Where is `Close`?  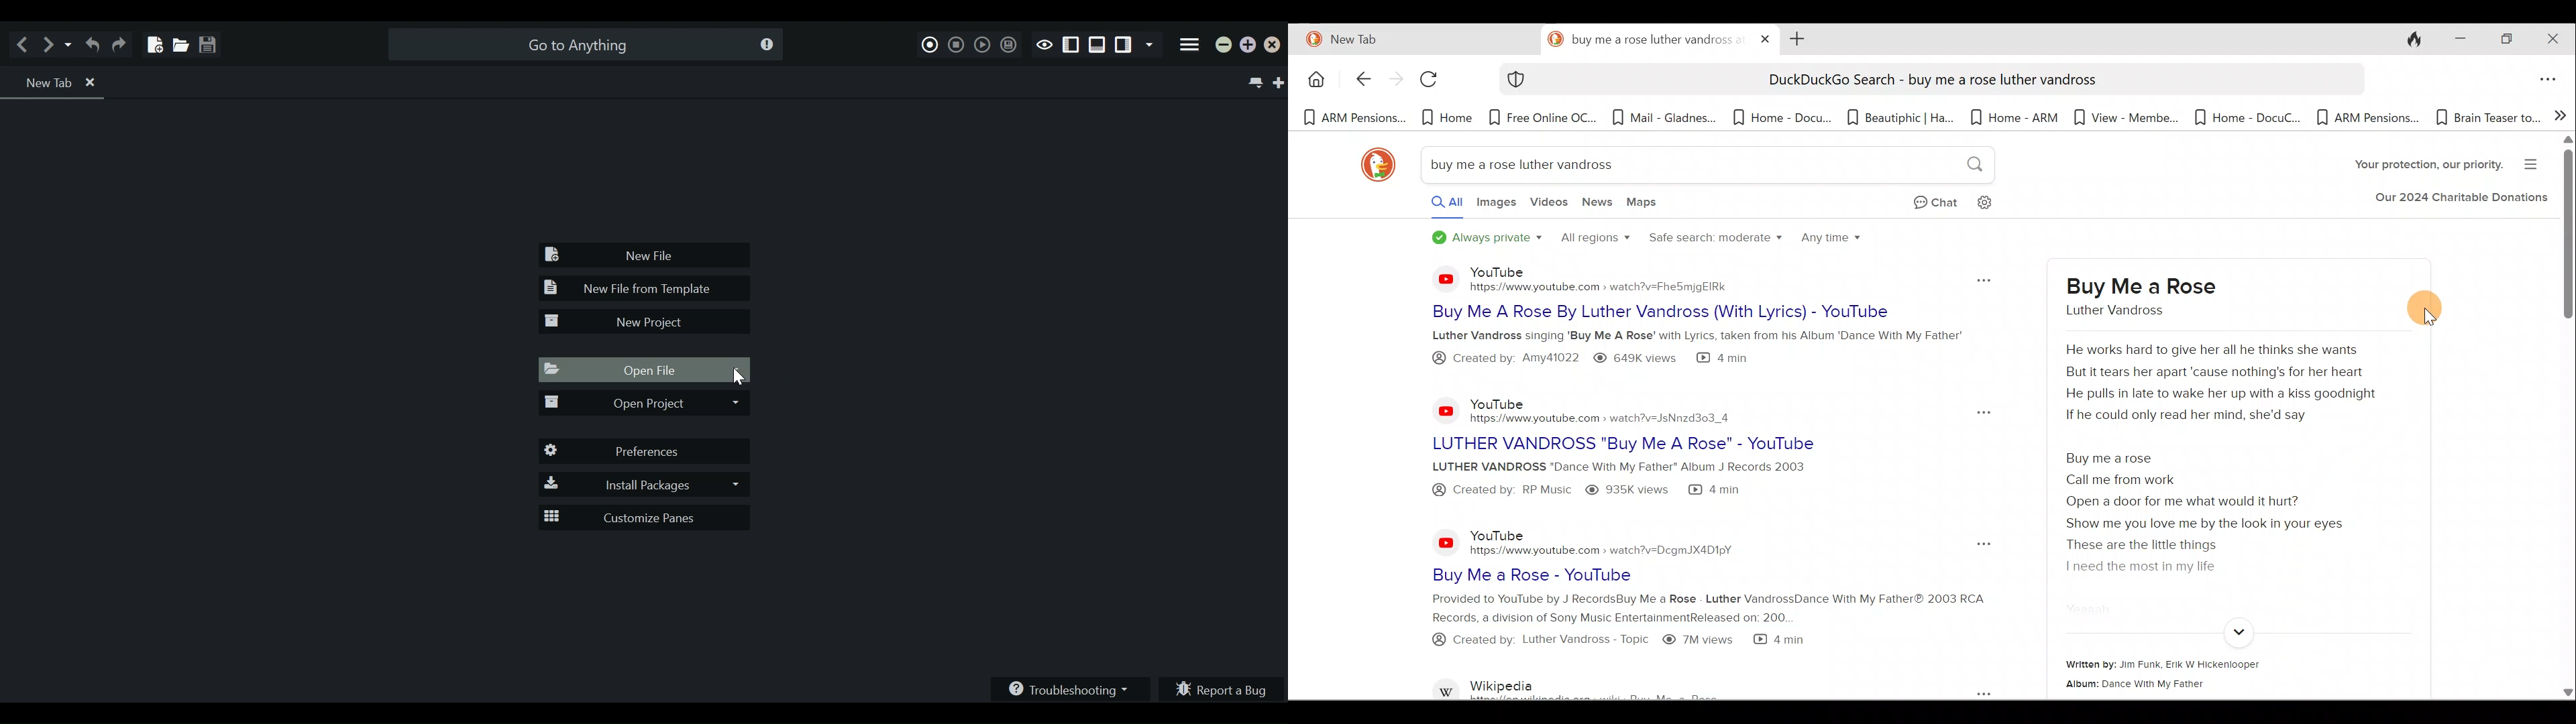 Close is located at coordinates (1275, 48).